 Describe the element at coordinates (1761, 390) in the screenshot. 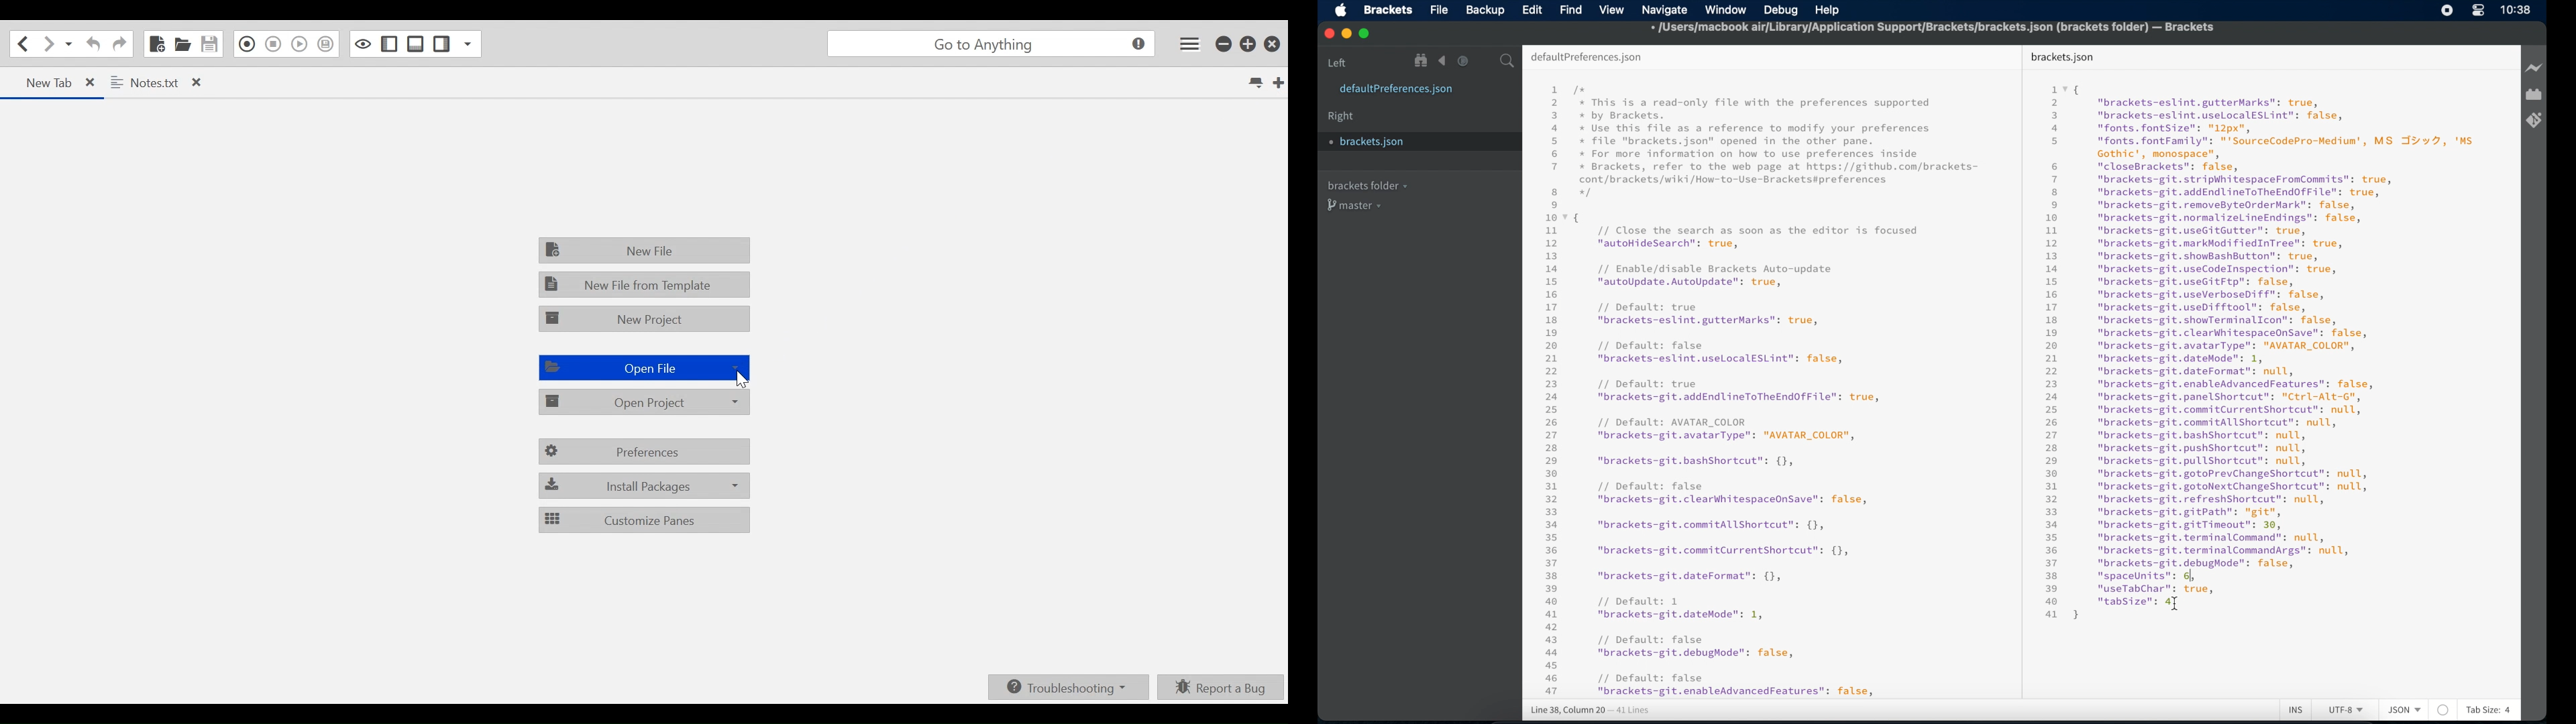

I see `json syntax` at that location.